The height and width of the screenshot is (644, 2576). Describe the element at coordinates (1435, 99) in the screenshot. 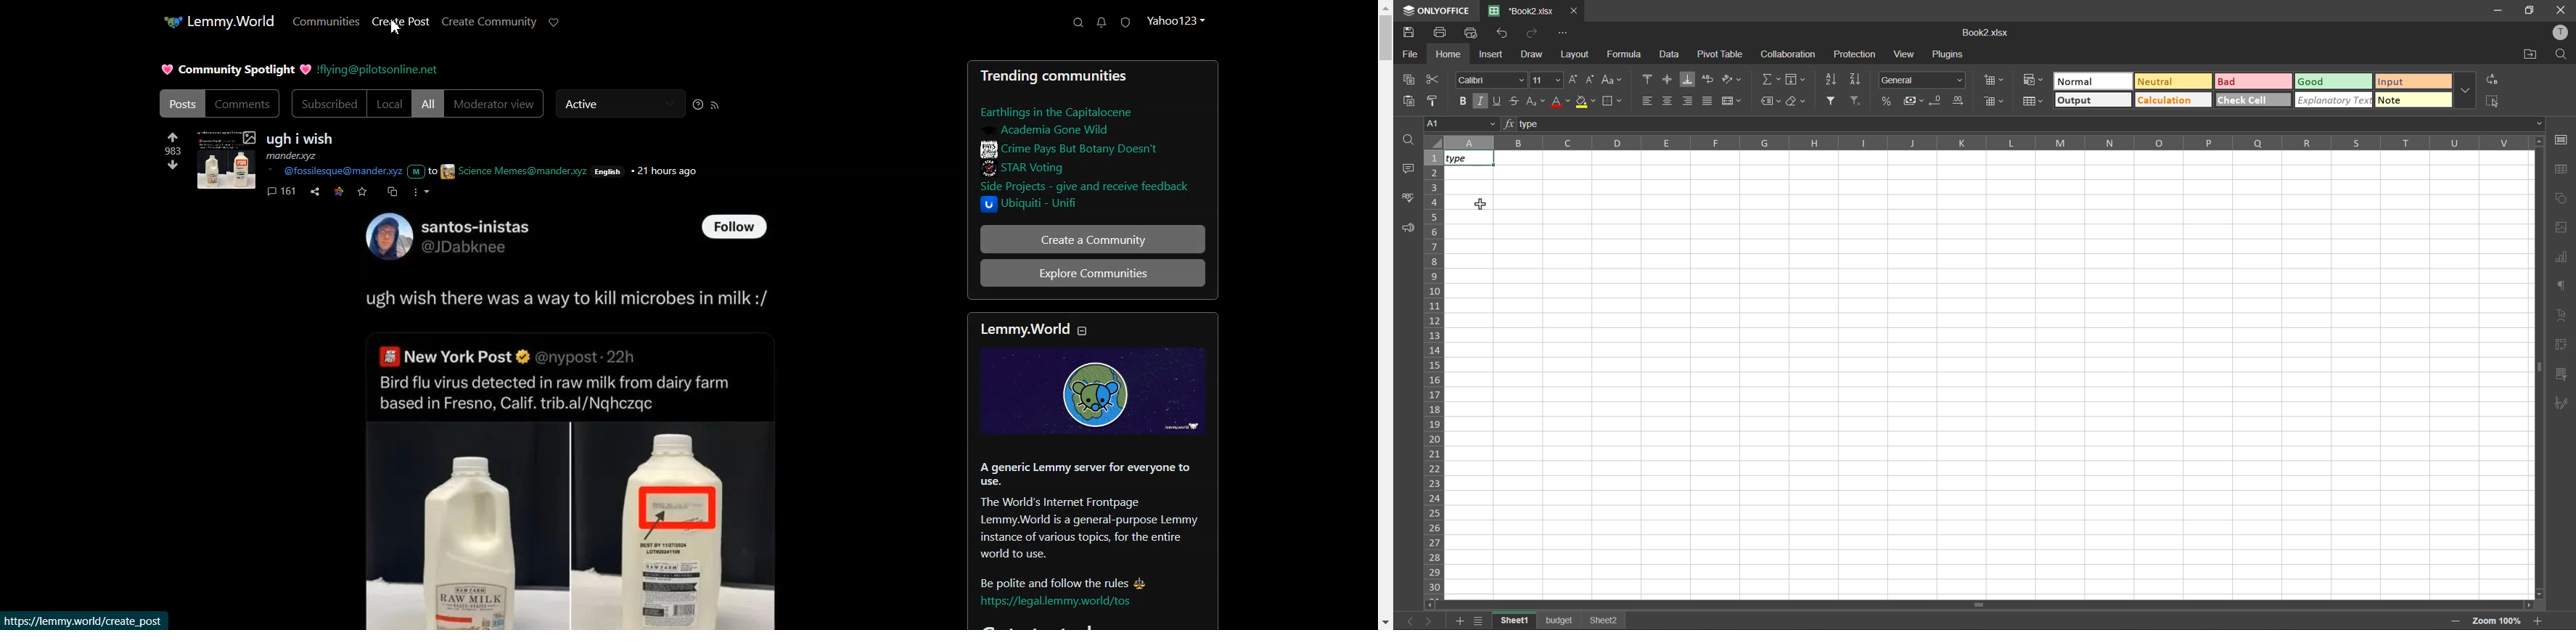

I see `copy style` at that location.